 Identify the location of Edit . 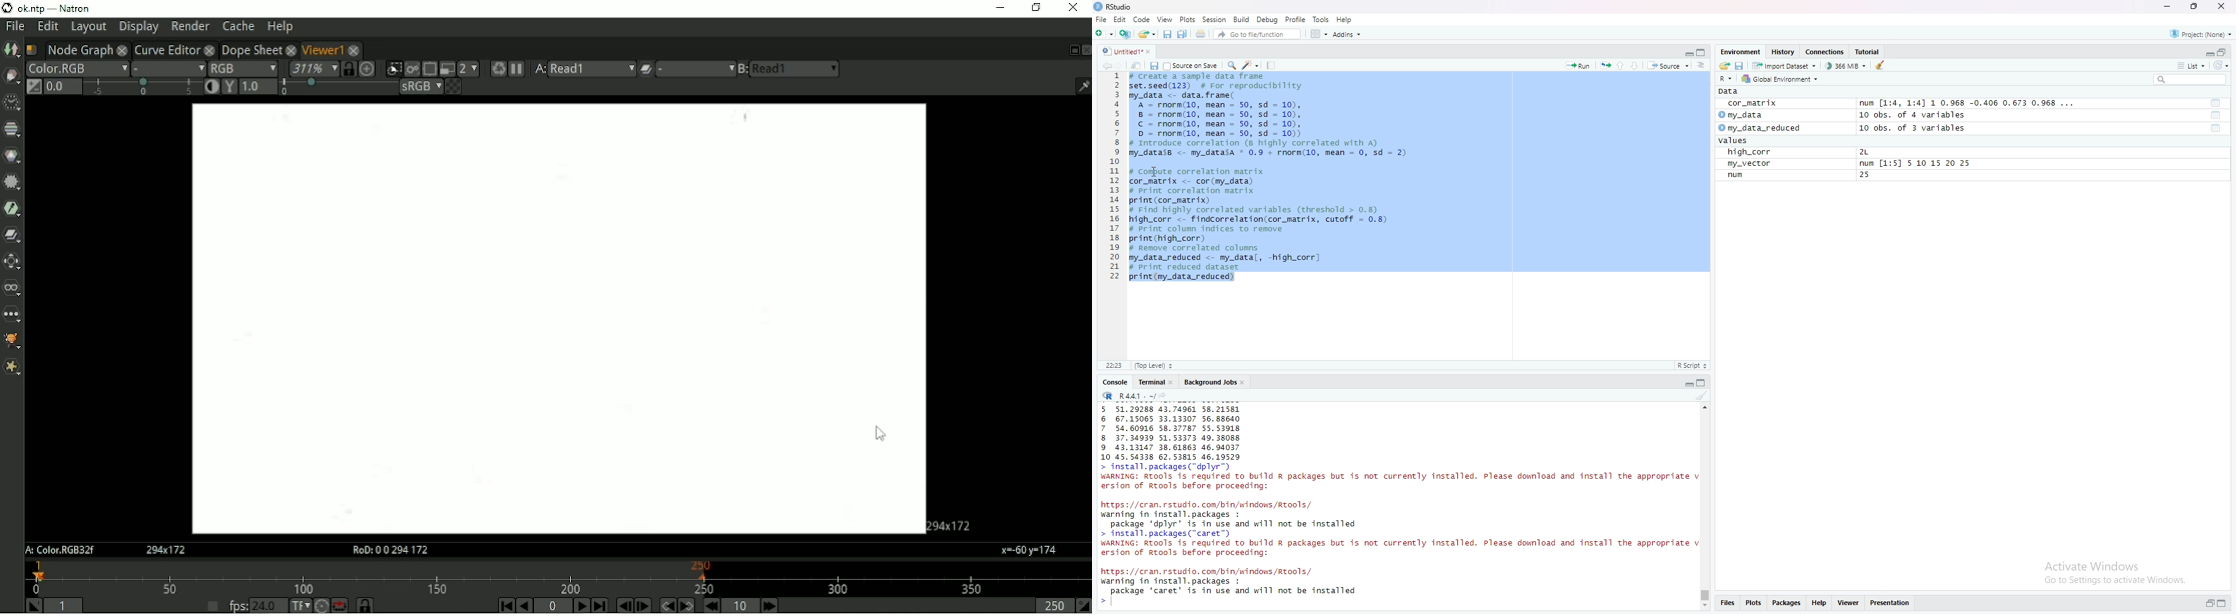
(1120, 19).